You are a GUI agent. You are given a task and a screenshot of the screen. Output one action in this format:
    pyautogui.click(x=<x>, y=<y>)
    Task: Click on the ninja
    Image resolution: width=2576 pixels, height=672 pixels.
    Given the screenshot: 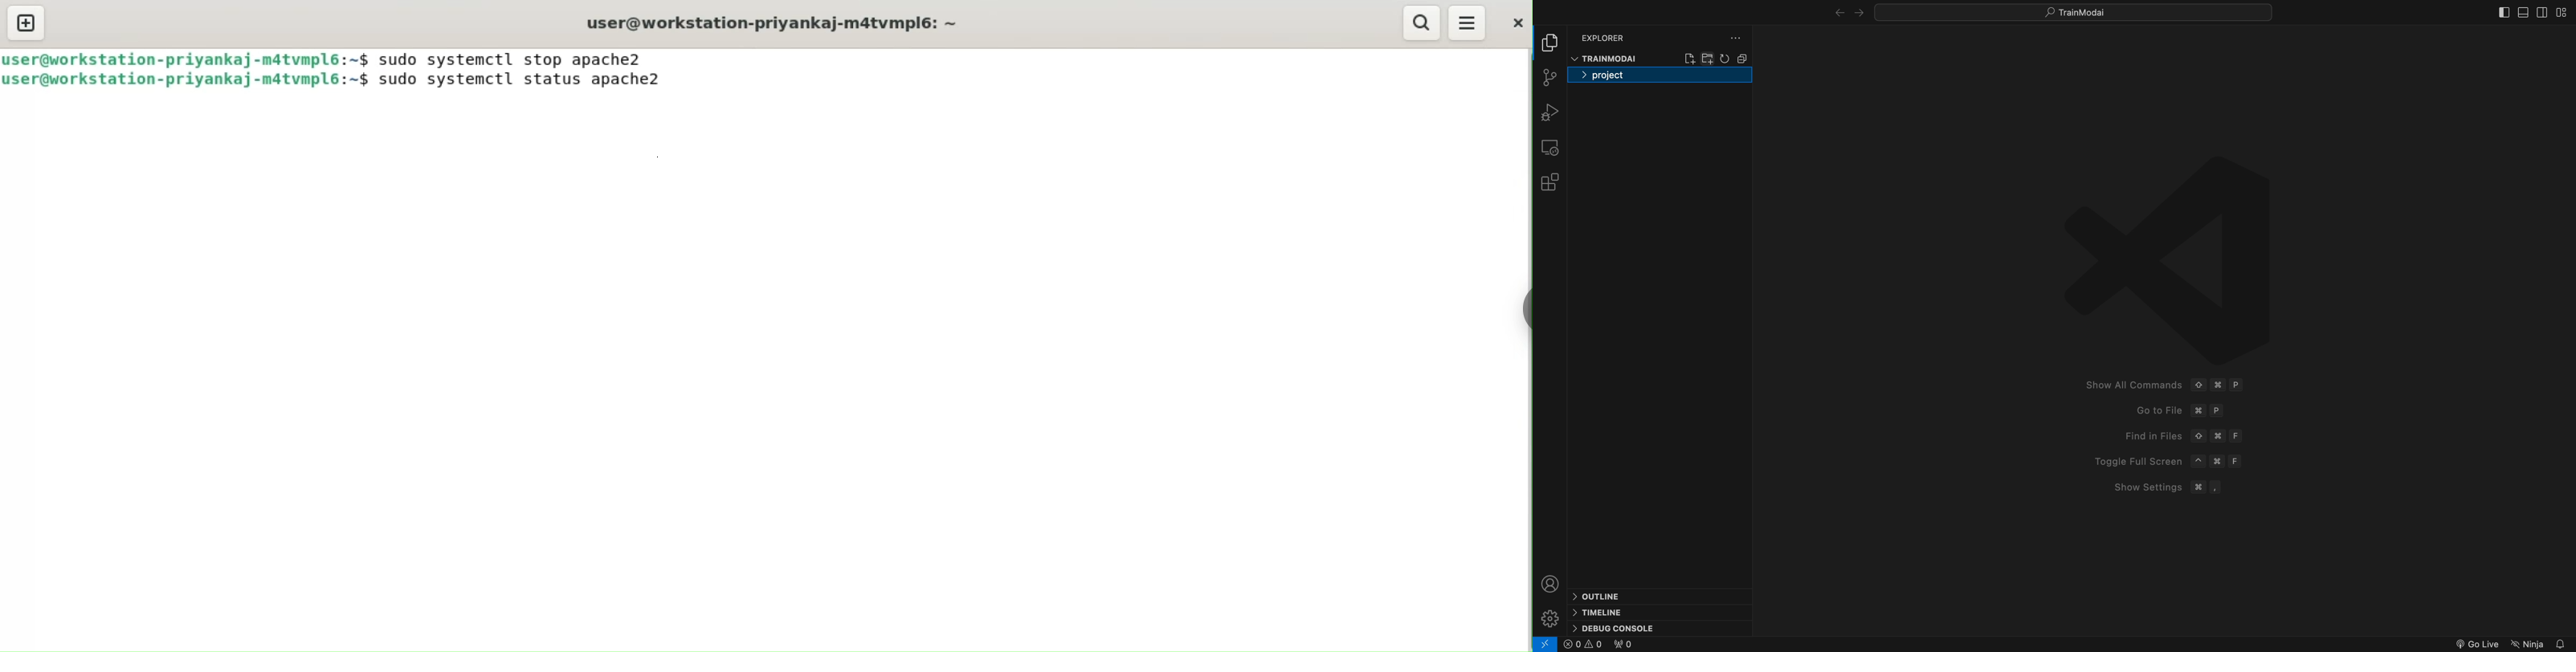 What is the action you would take?
    pyautogui.click(x=2527, y=643)
    